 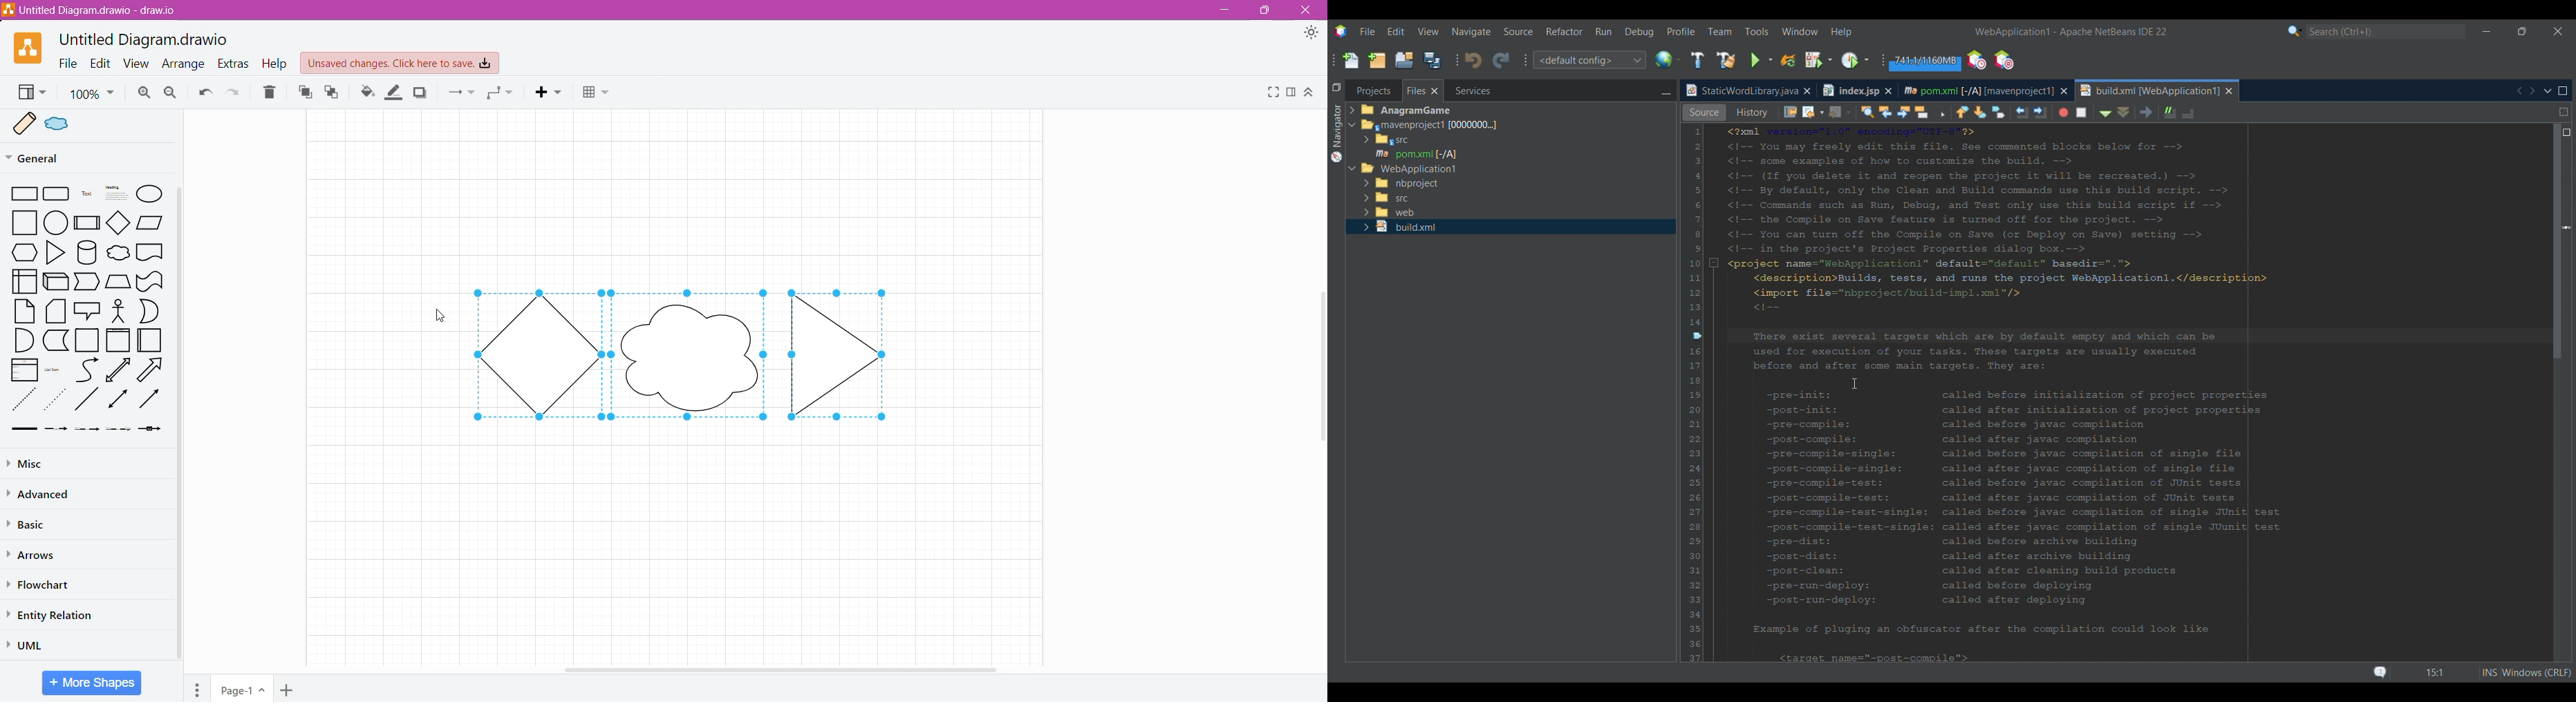 I want to click on Markers, so click(x=2566, y=571).